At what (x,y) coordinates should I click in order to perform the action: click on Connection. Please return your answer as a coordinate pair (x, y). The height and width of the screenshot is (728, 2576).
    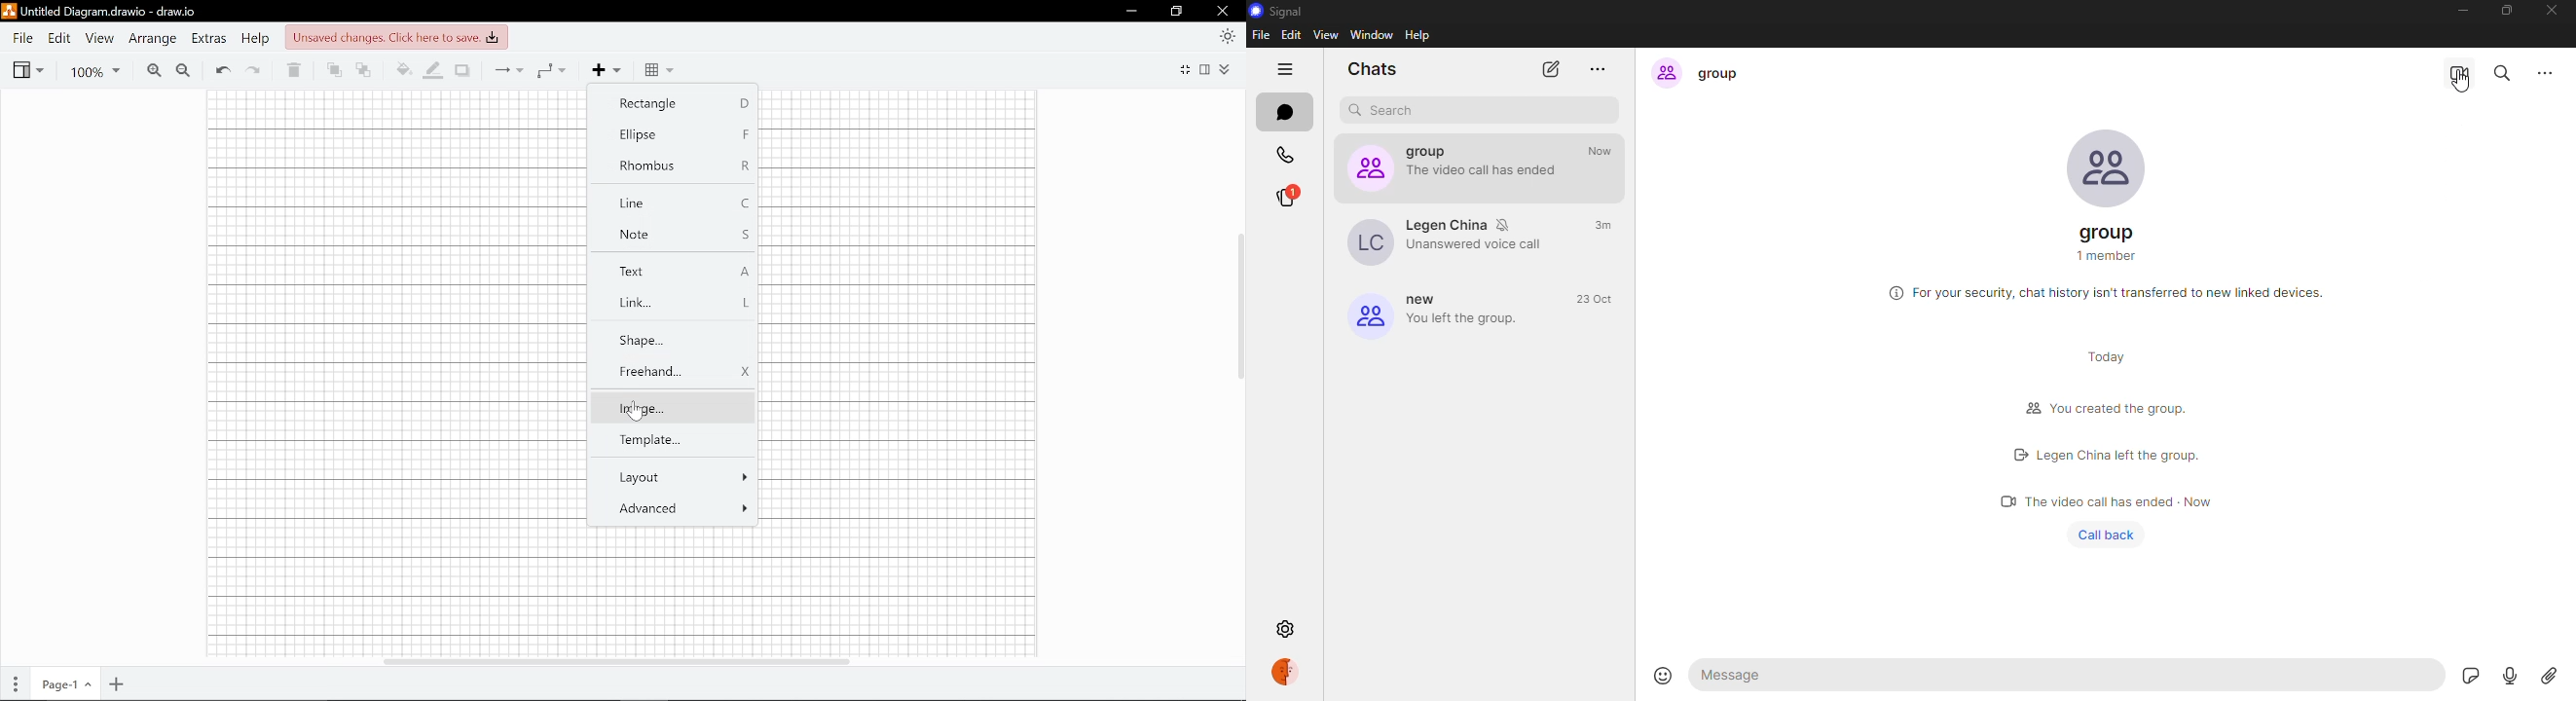
    Looking at the image, I should click on (510, 69).